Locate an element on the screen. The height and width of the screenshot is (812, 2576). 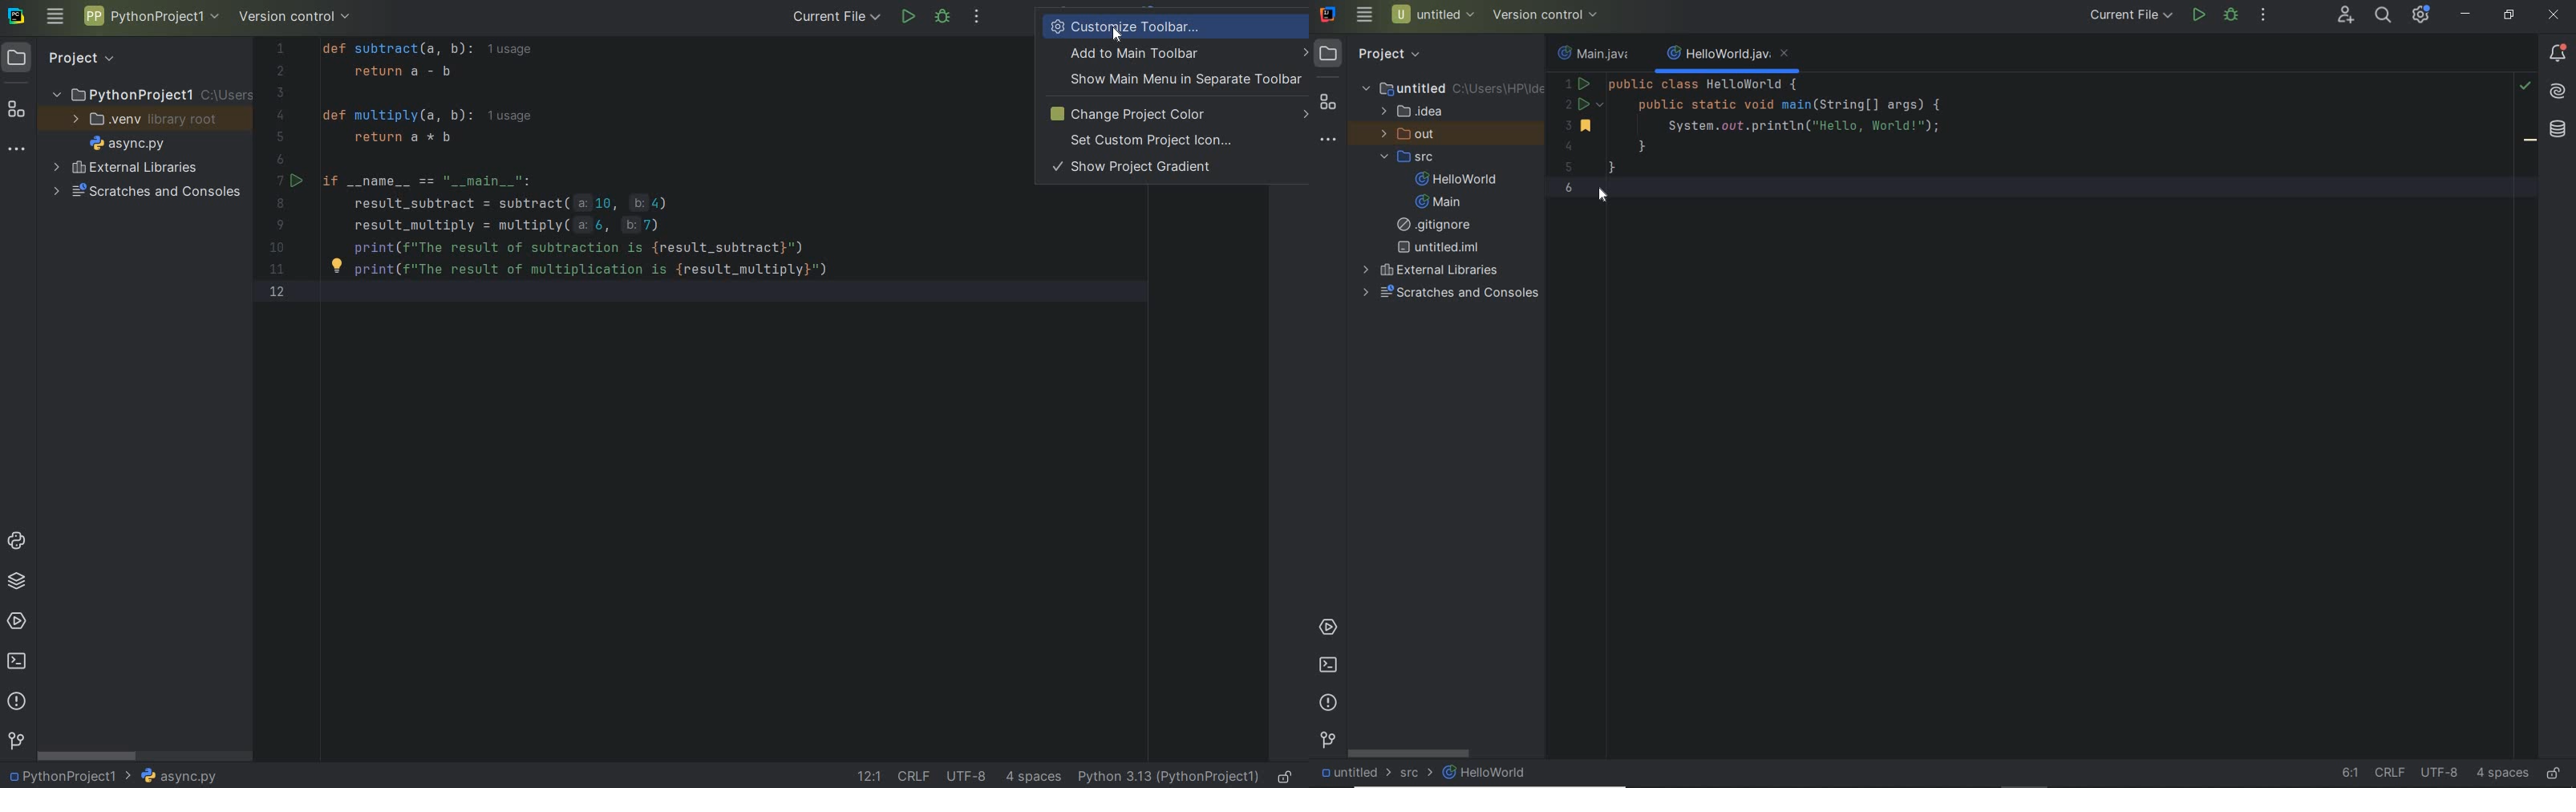
line separator is located at coordinates (2389, 771).